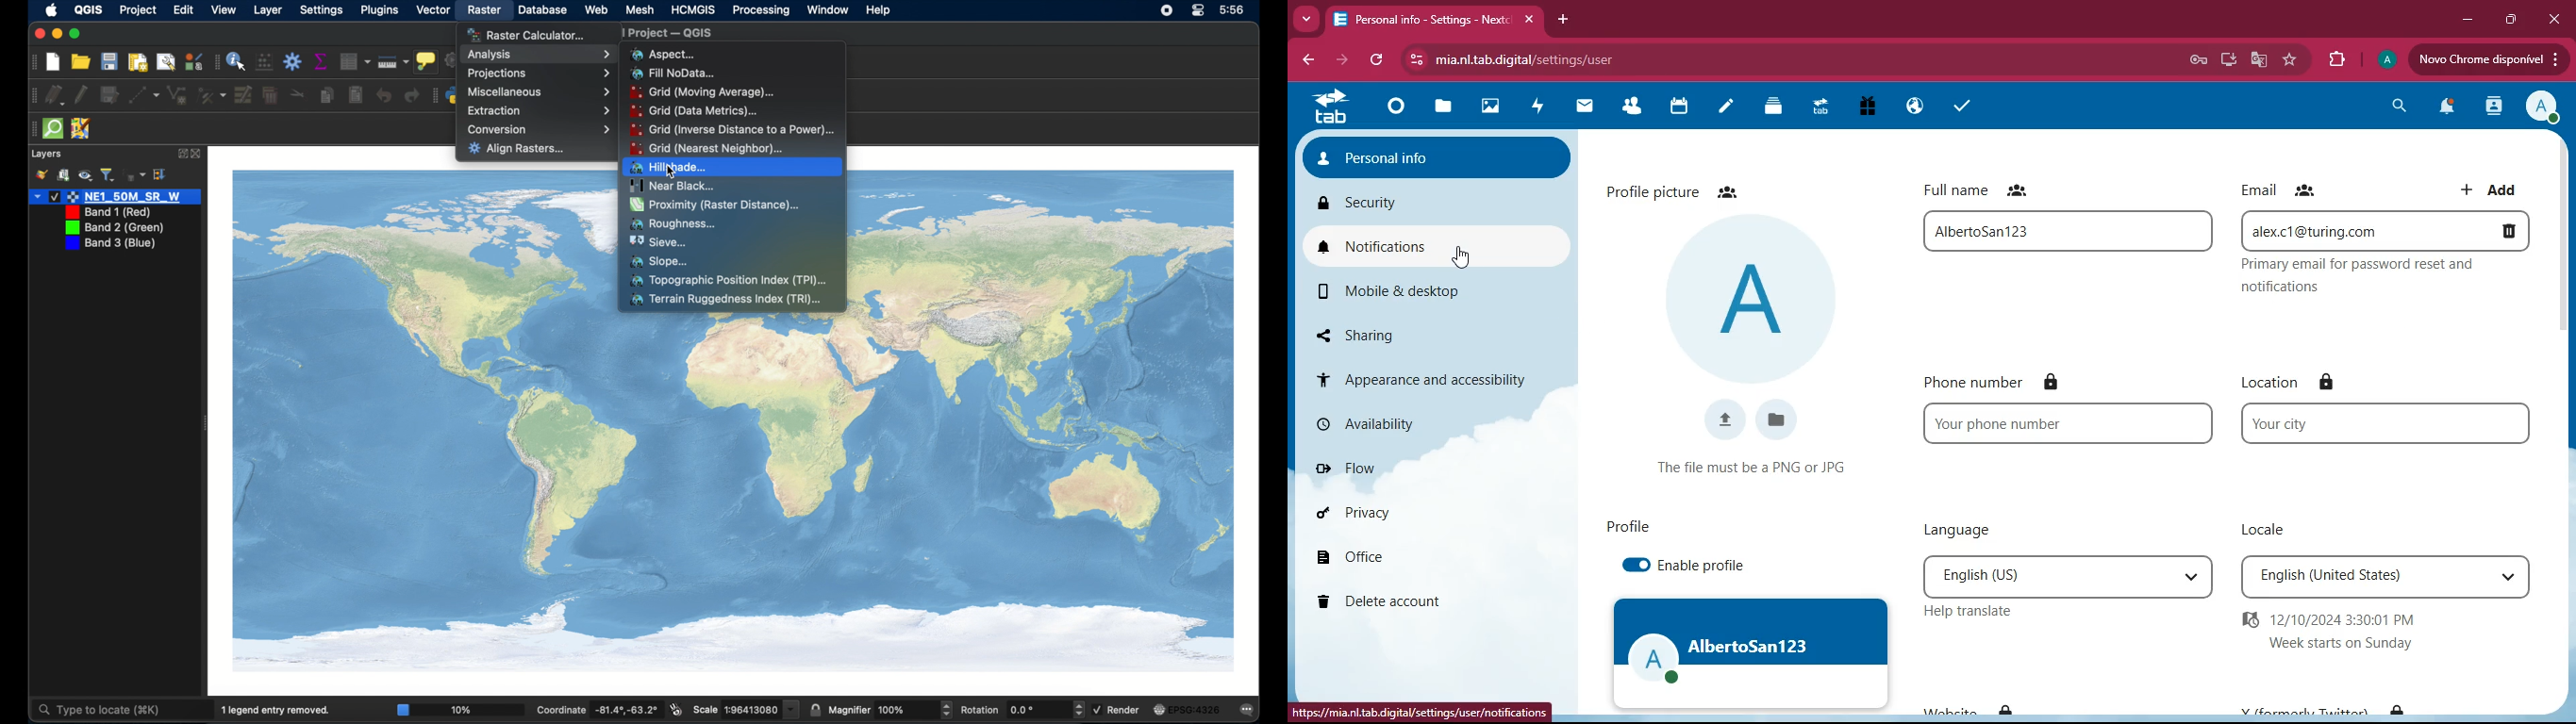 This screenshot has width=2576, height=728. What do you see at coordinates (1330, 111) in the screenshot?
I see `tab` at bounding box center [1330, 111].